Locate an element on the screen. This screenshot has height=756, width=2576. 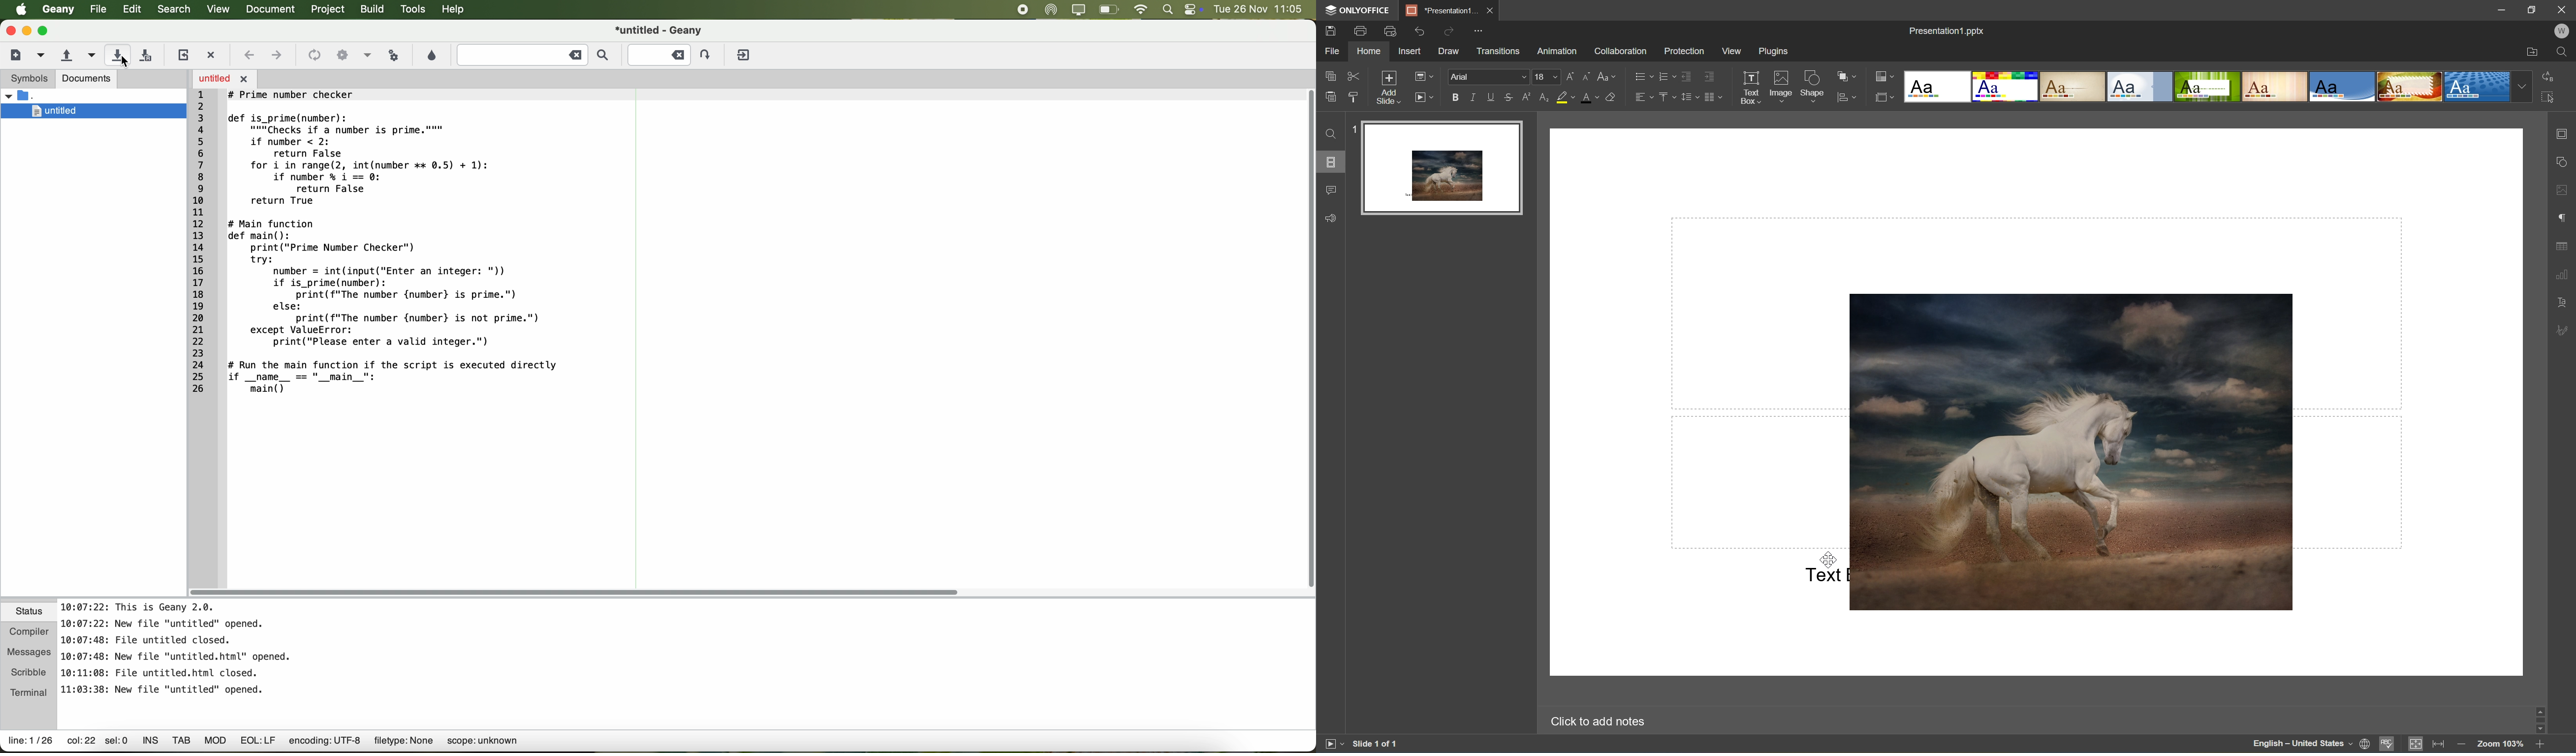
Bold is located at coordinates (1454, 98).